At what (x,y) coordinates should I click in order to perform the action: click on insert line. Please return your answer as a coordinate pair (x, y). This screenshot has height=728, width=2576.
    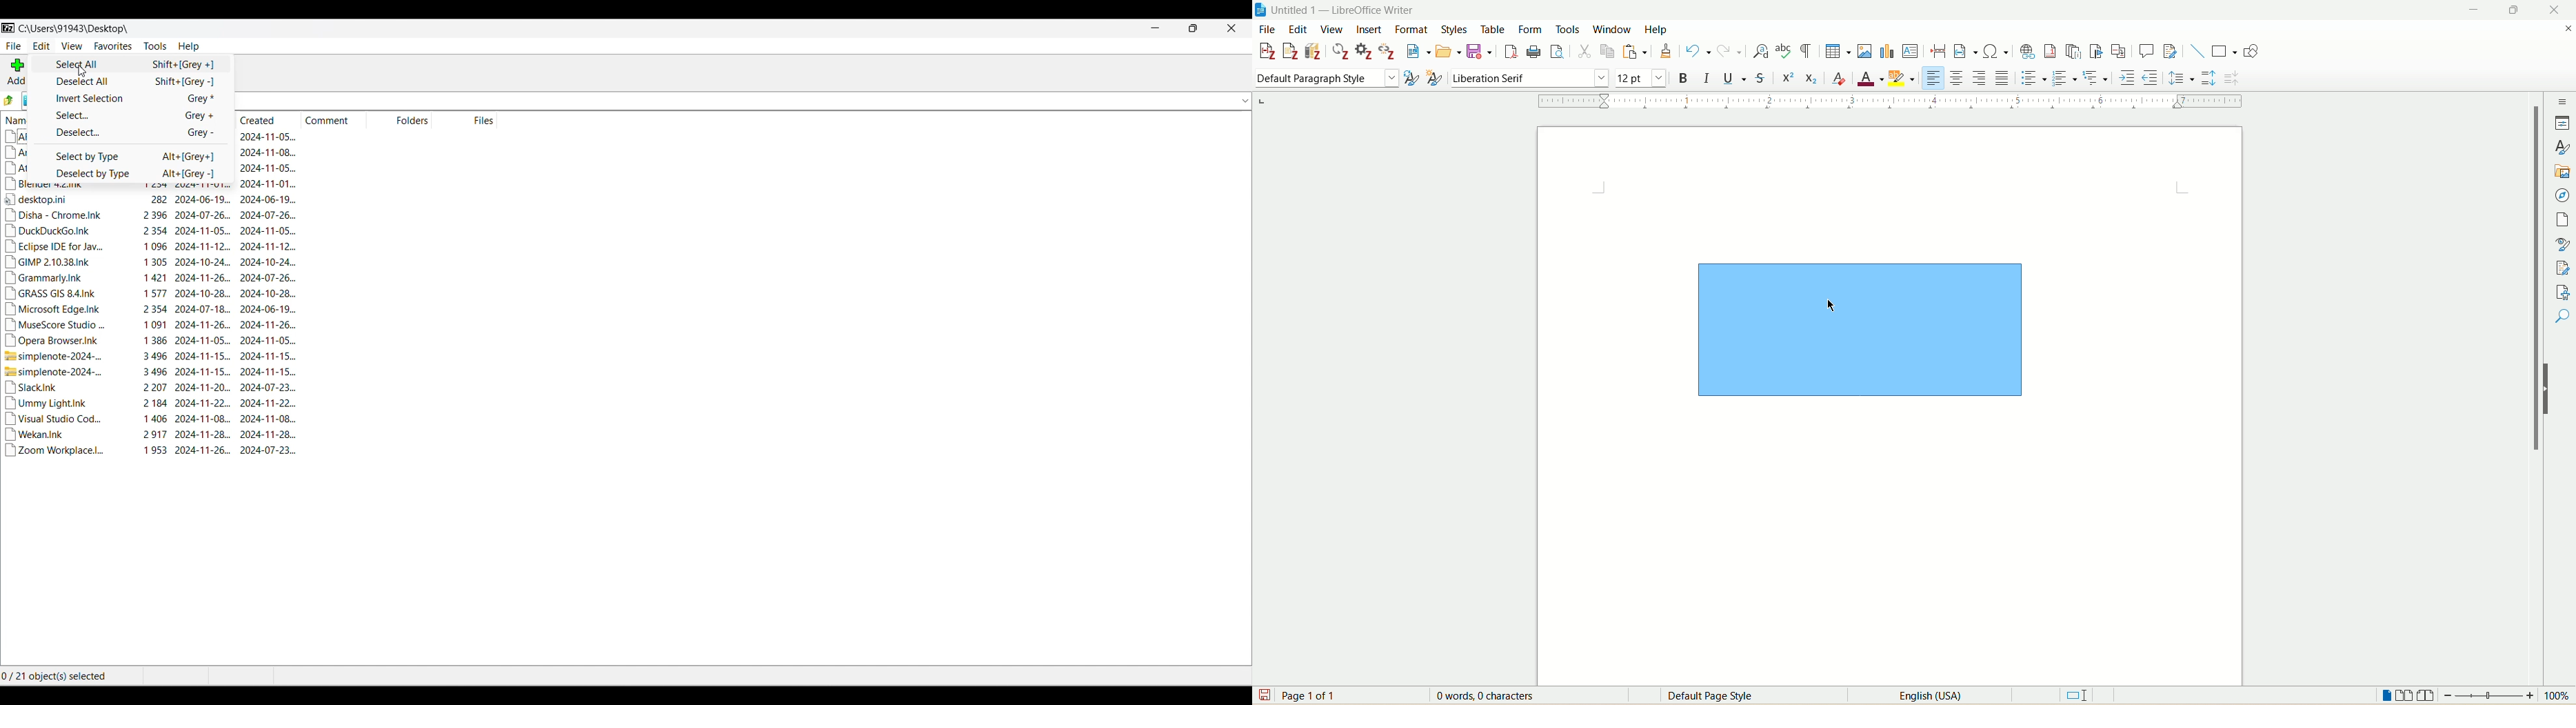
    Looking at the image, I should click on (2196, 51).